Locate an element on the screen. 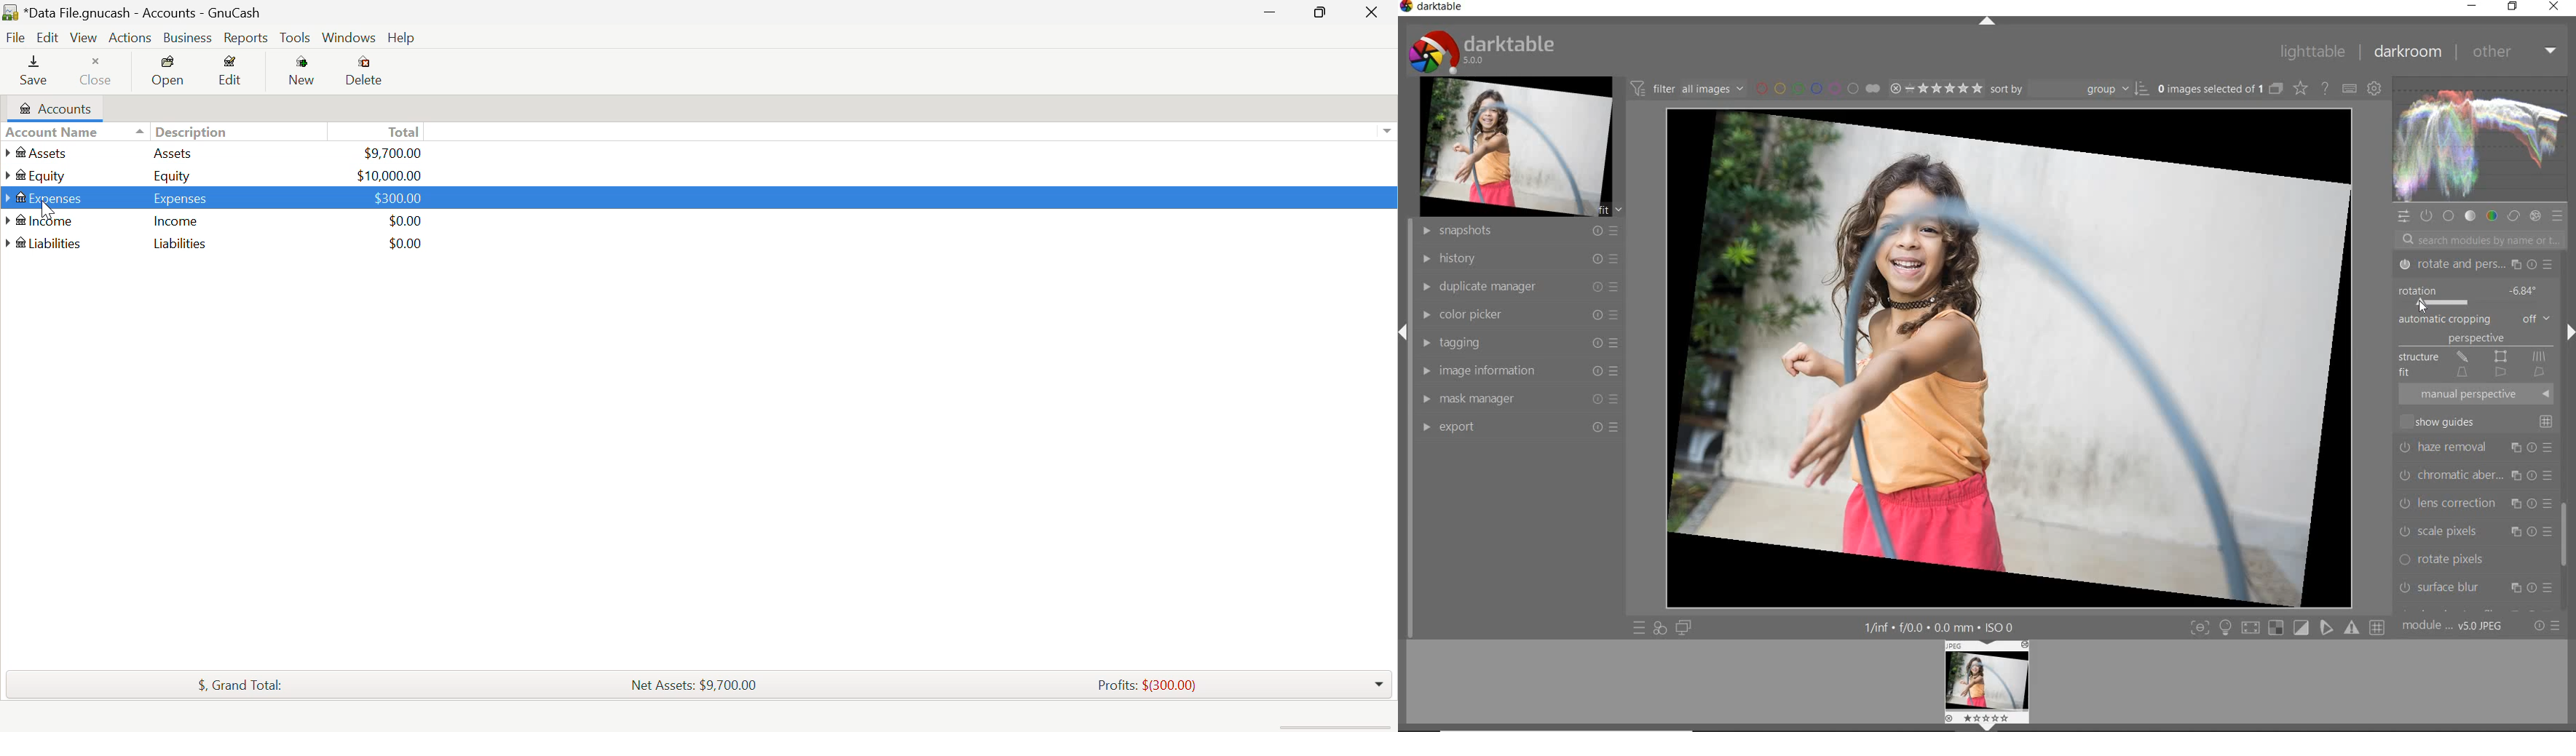 The height and width of the screenshot is (756, 2576). Open is located at coordinates (169, 71).